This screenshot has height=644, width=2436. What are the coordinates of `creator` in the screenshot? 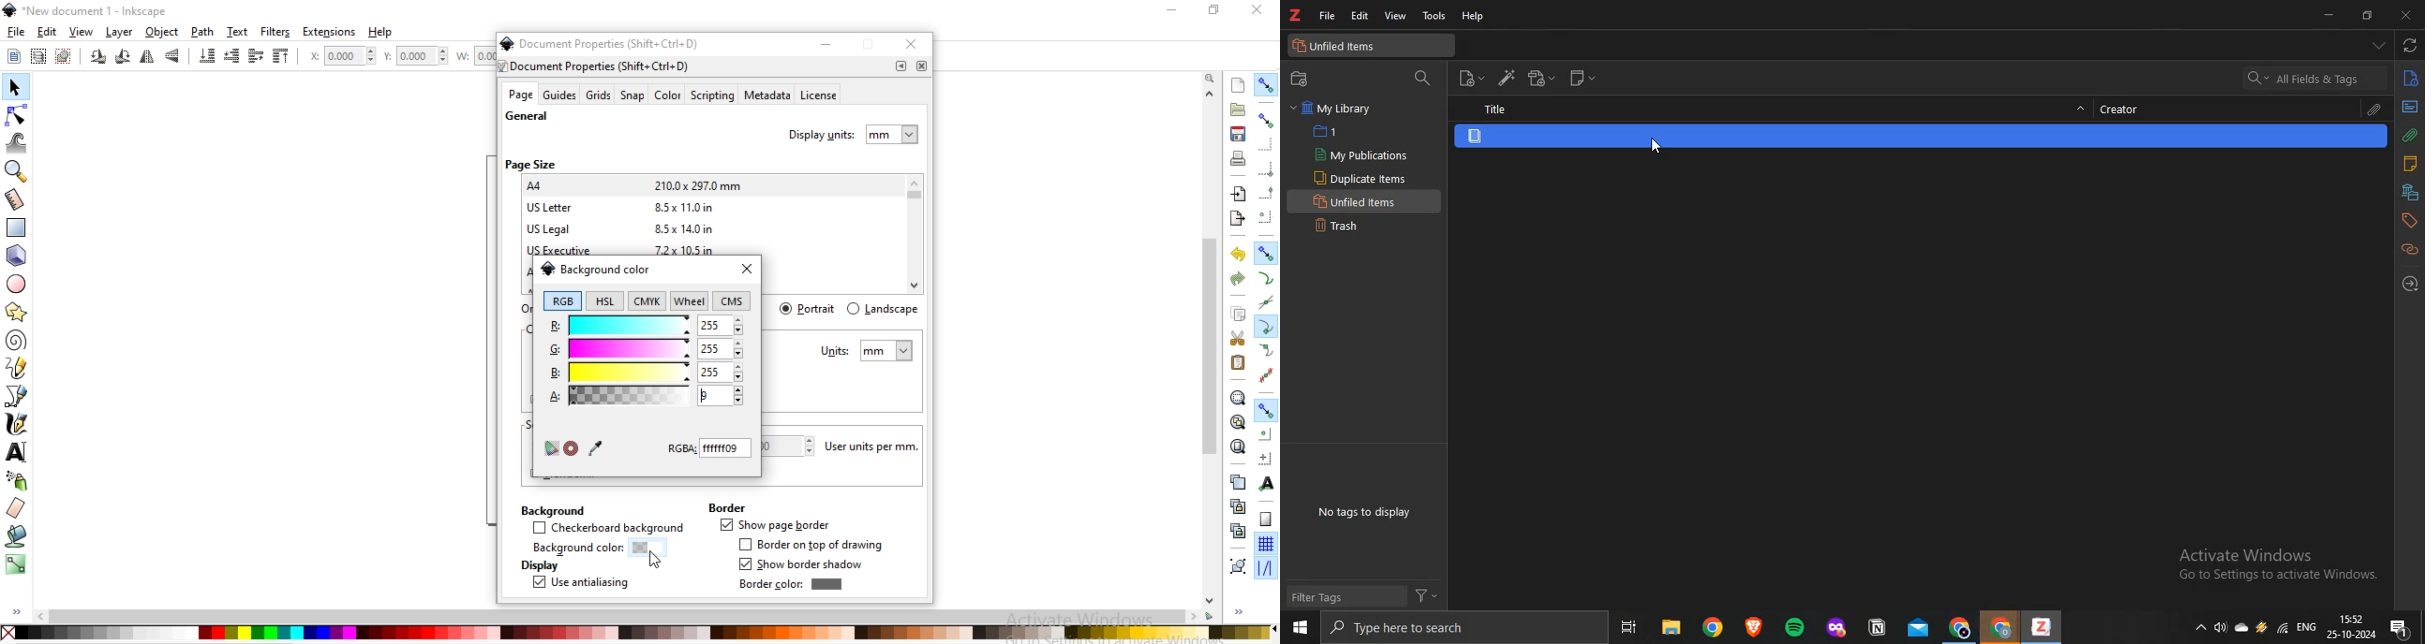 It's located at (2126, 108).